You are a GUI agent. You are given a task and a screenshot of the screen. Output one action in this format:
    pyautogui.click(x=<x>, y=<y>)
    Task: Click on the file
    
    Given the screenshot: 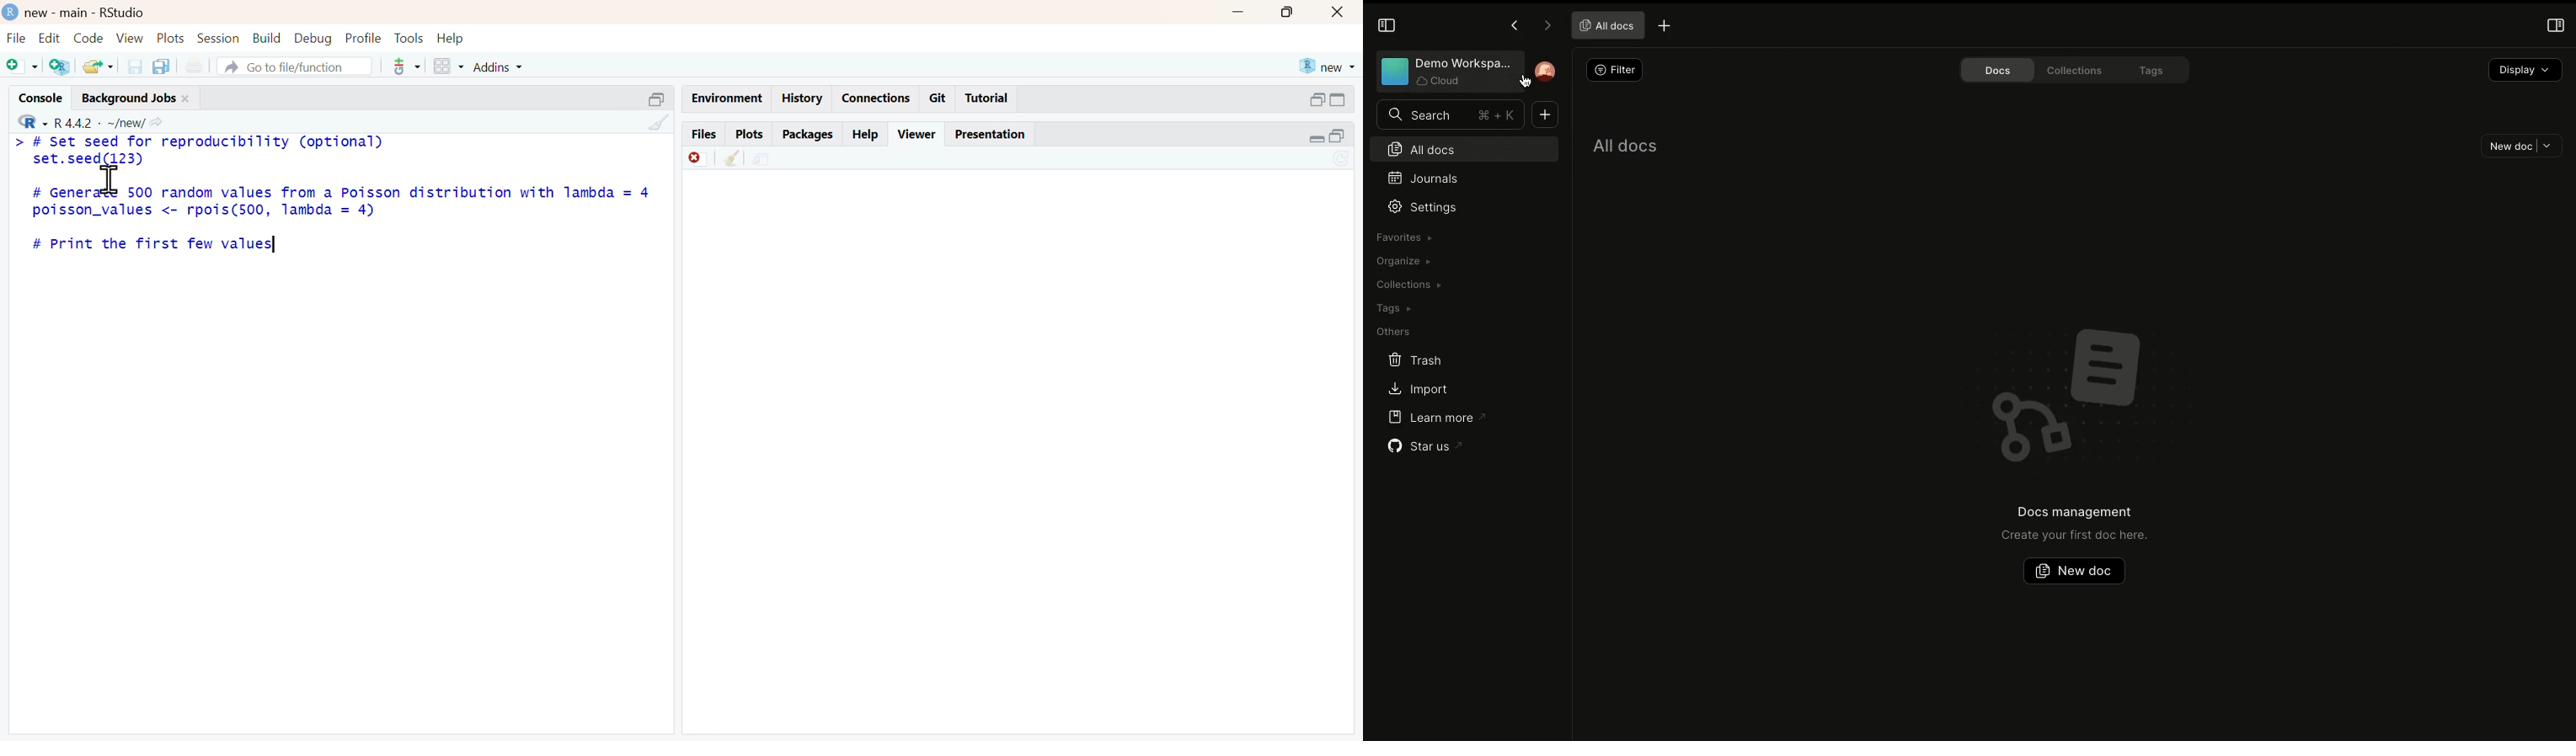 What is the action you would take?
    pyautogui.click(x=18, y=38)
    